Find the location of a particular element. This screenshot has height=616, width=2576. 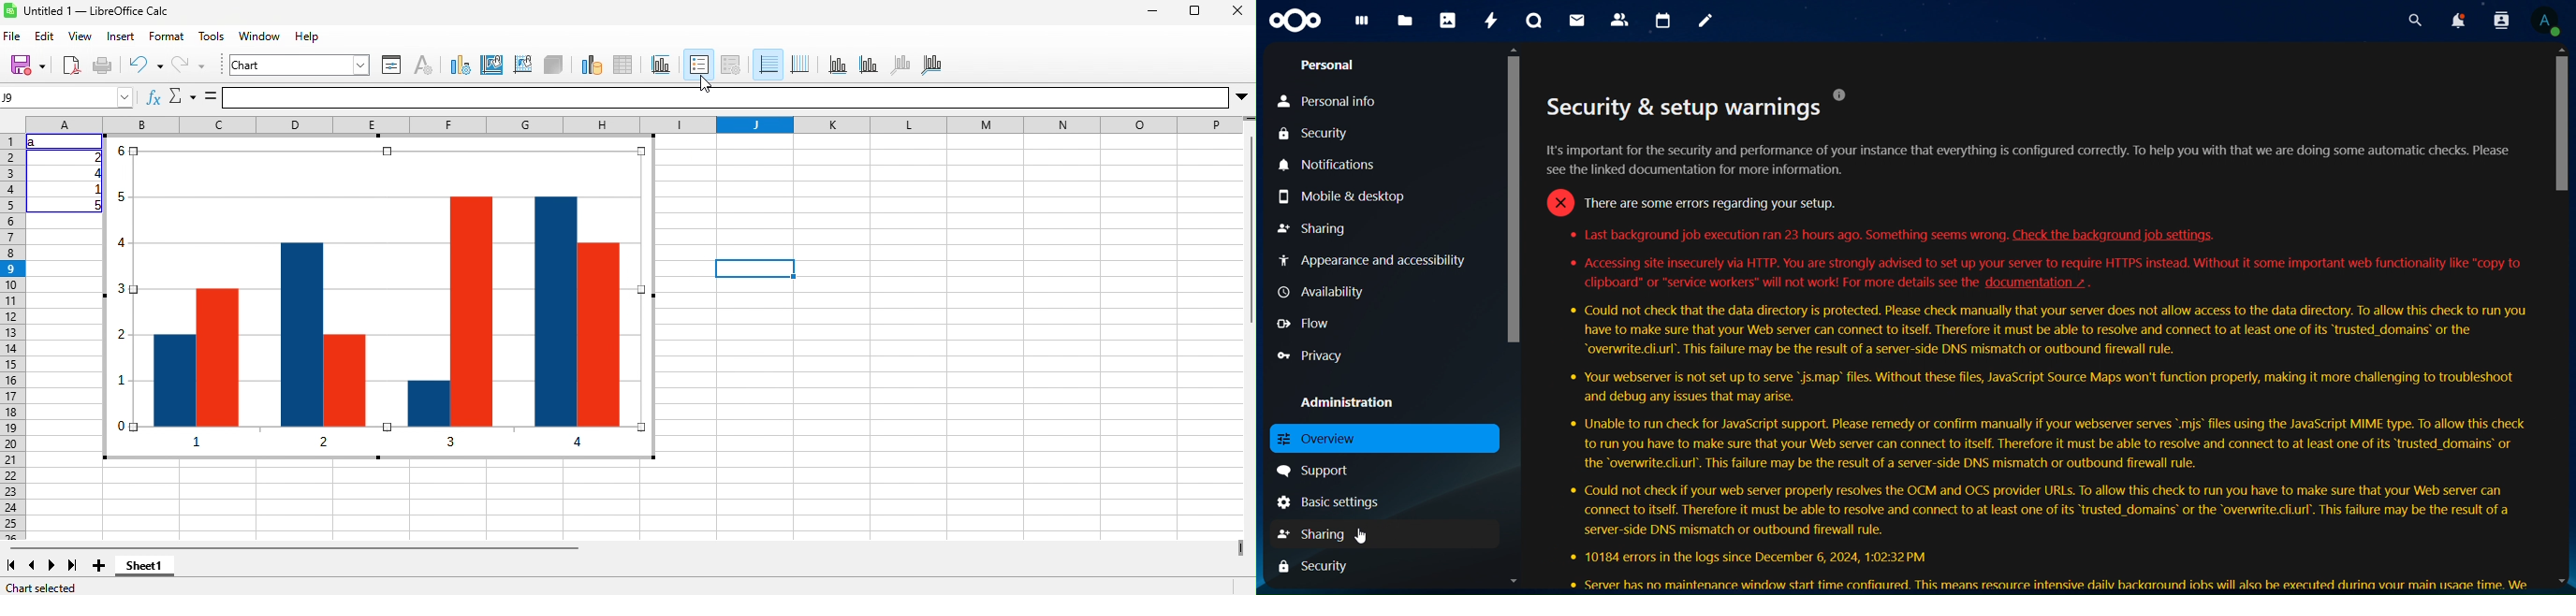

sheet1 is located at coordinates (144, 566).